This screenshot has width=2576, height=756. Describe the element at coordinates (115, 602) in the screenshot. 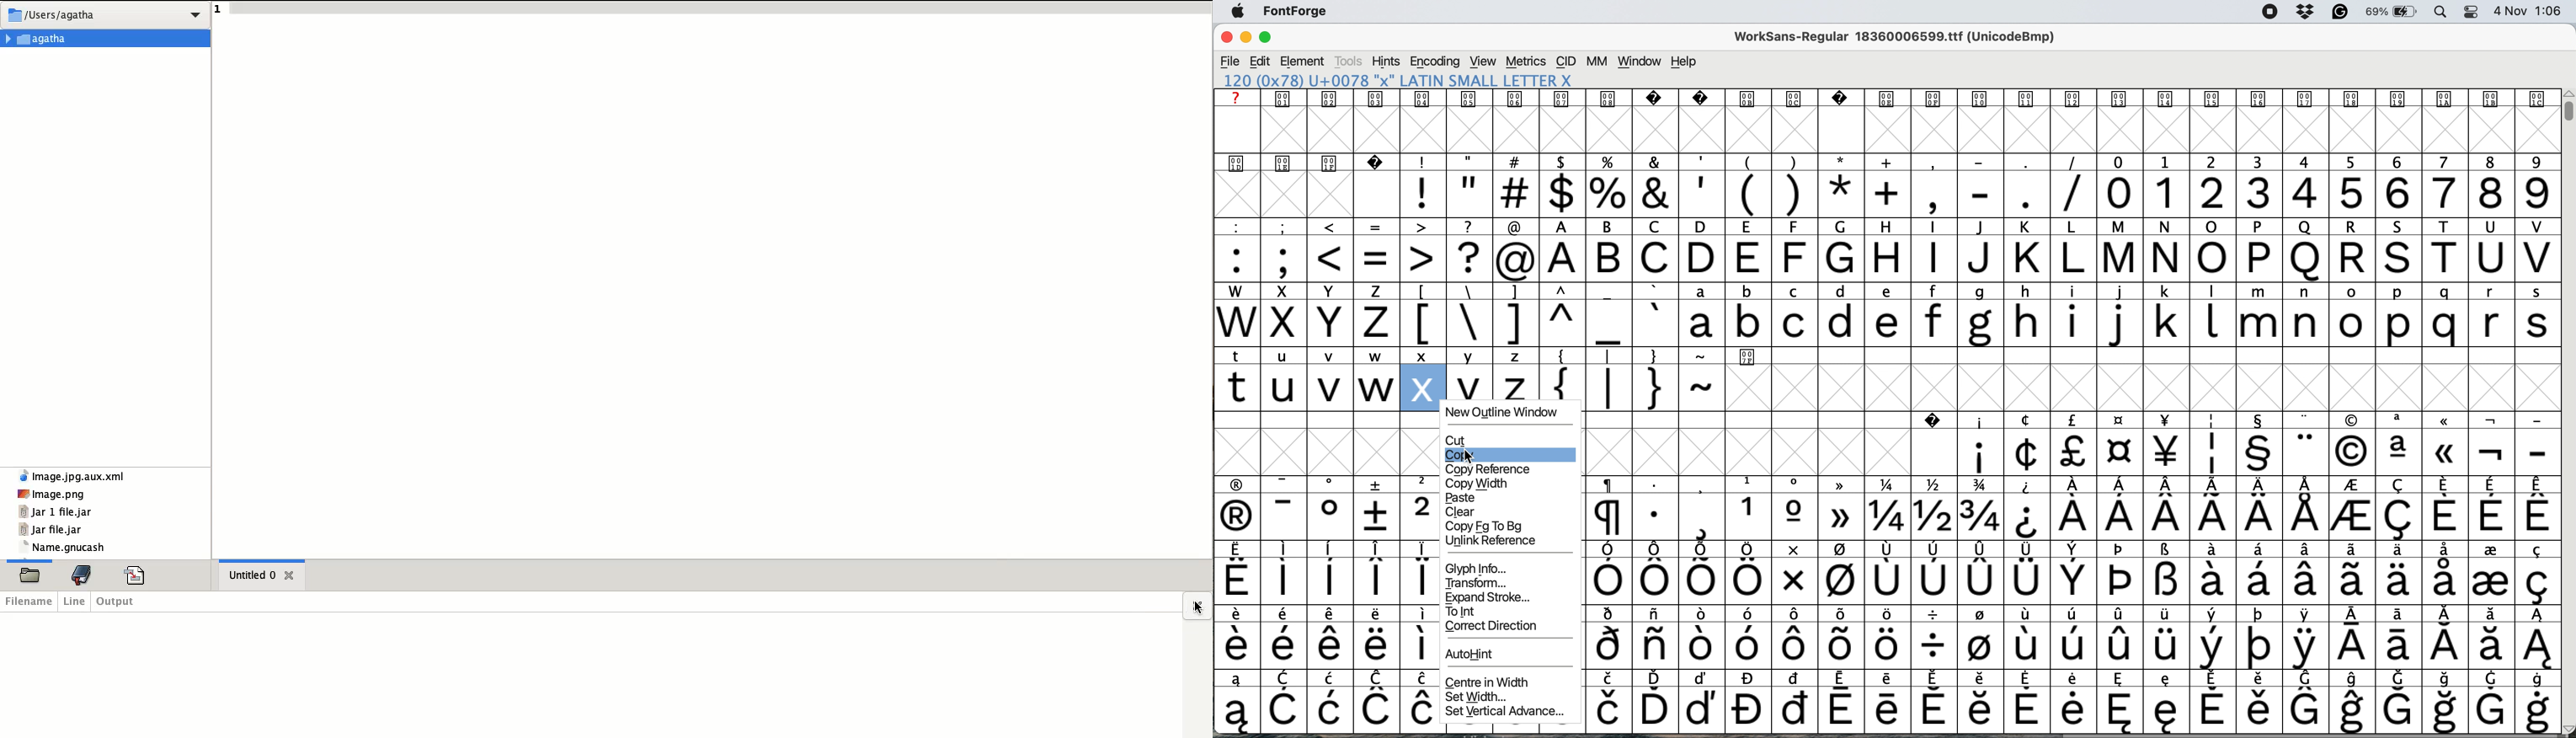

I see `output` at that location.